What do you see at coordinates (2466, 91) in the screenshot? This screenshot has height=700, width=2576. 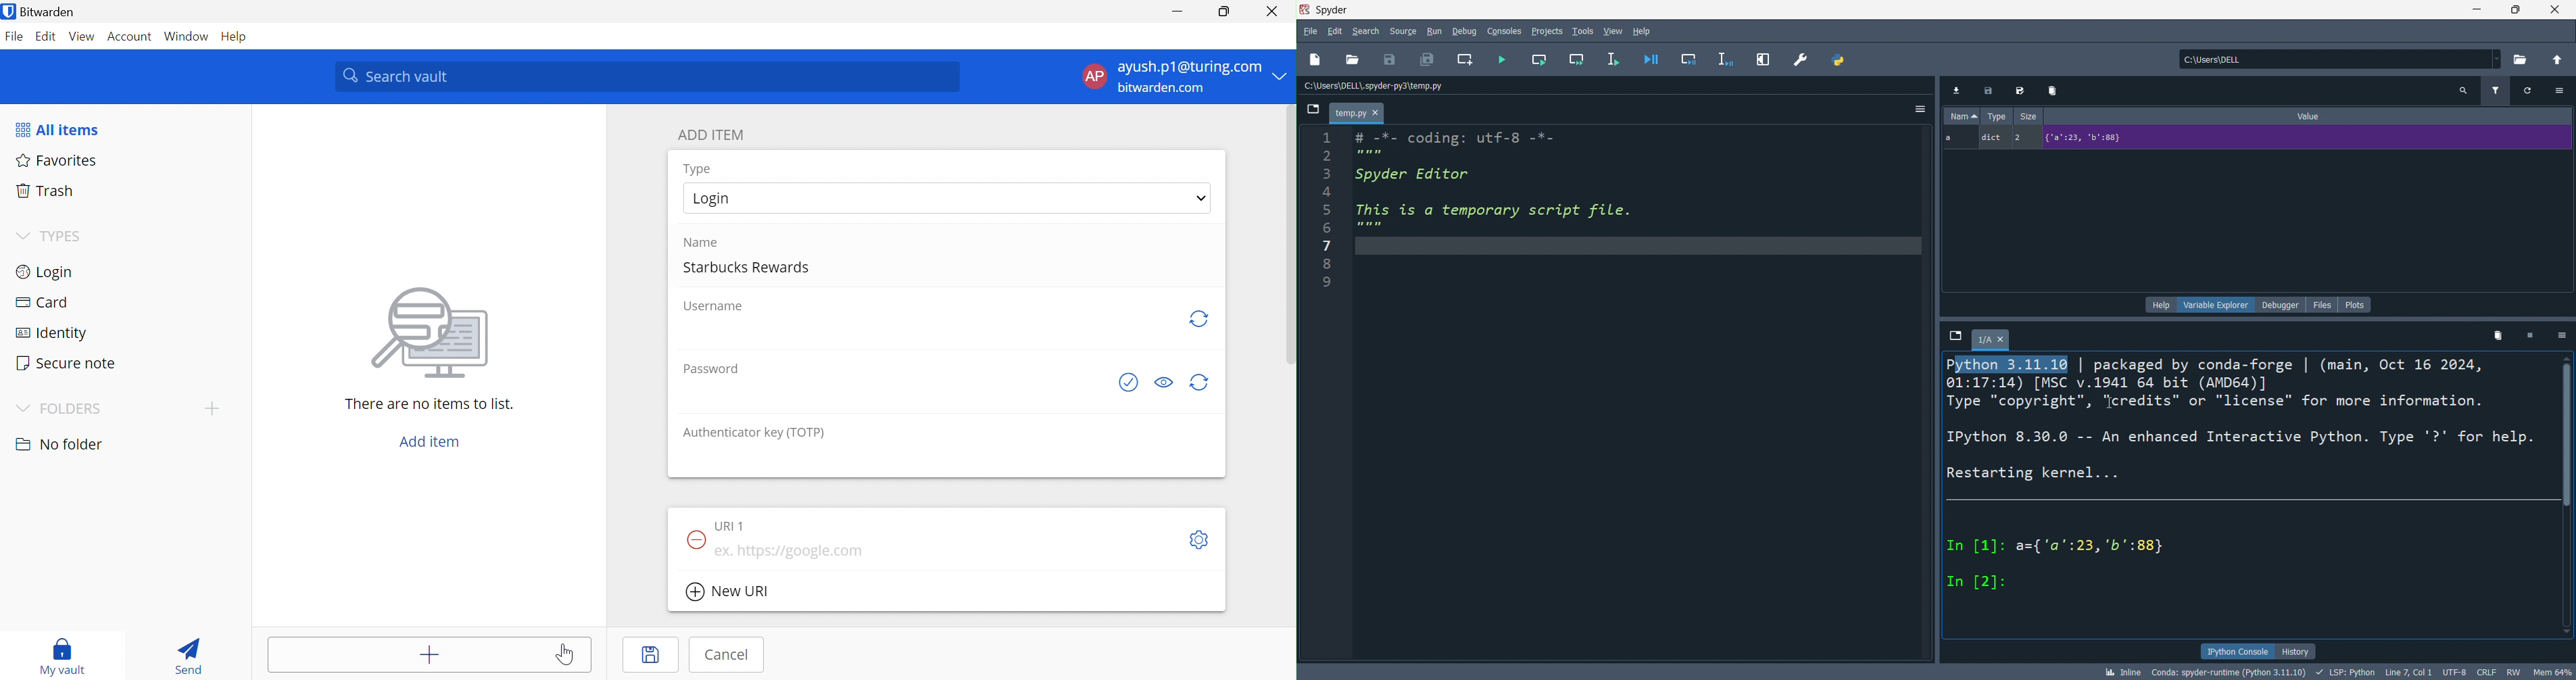 I see `search` at bounding box center [2466, 91].